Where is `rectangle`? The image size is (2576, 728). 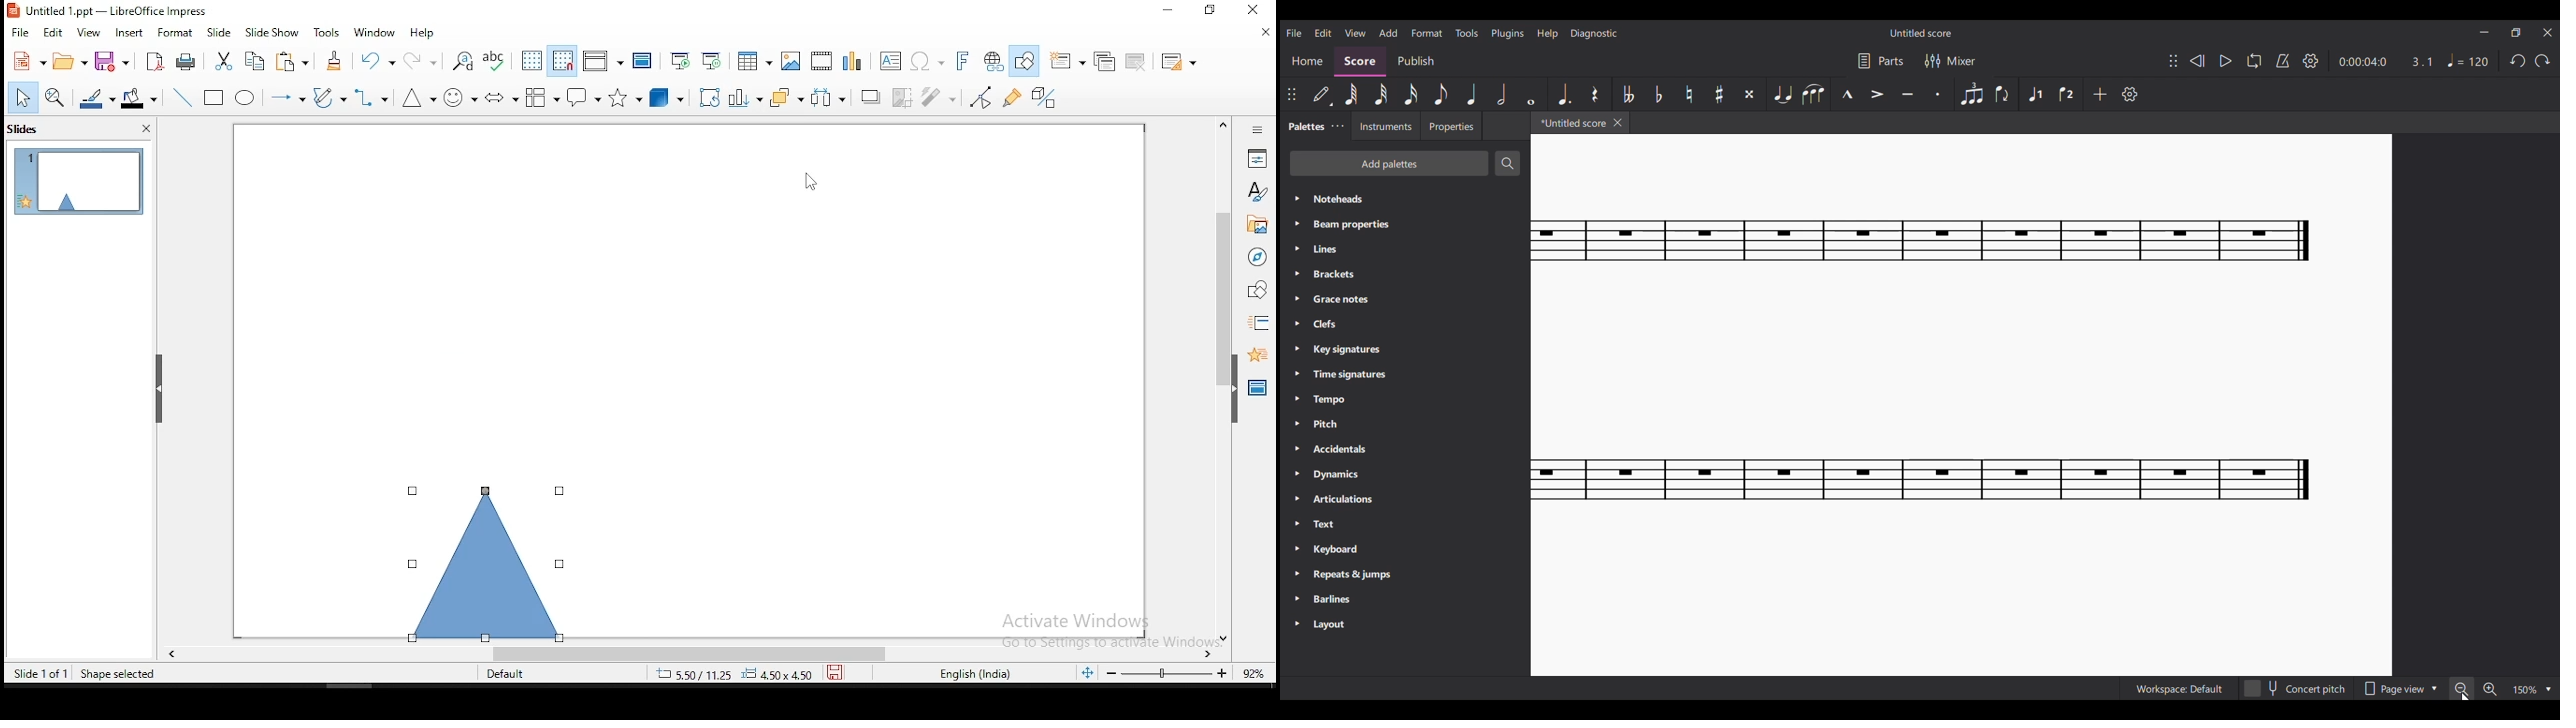
rectangle is located at coordinates (215, 99).